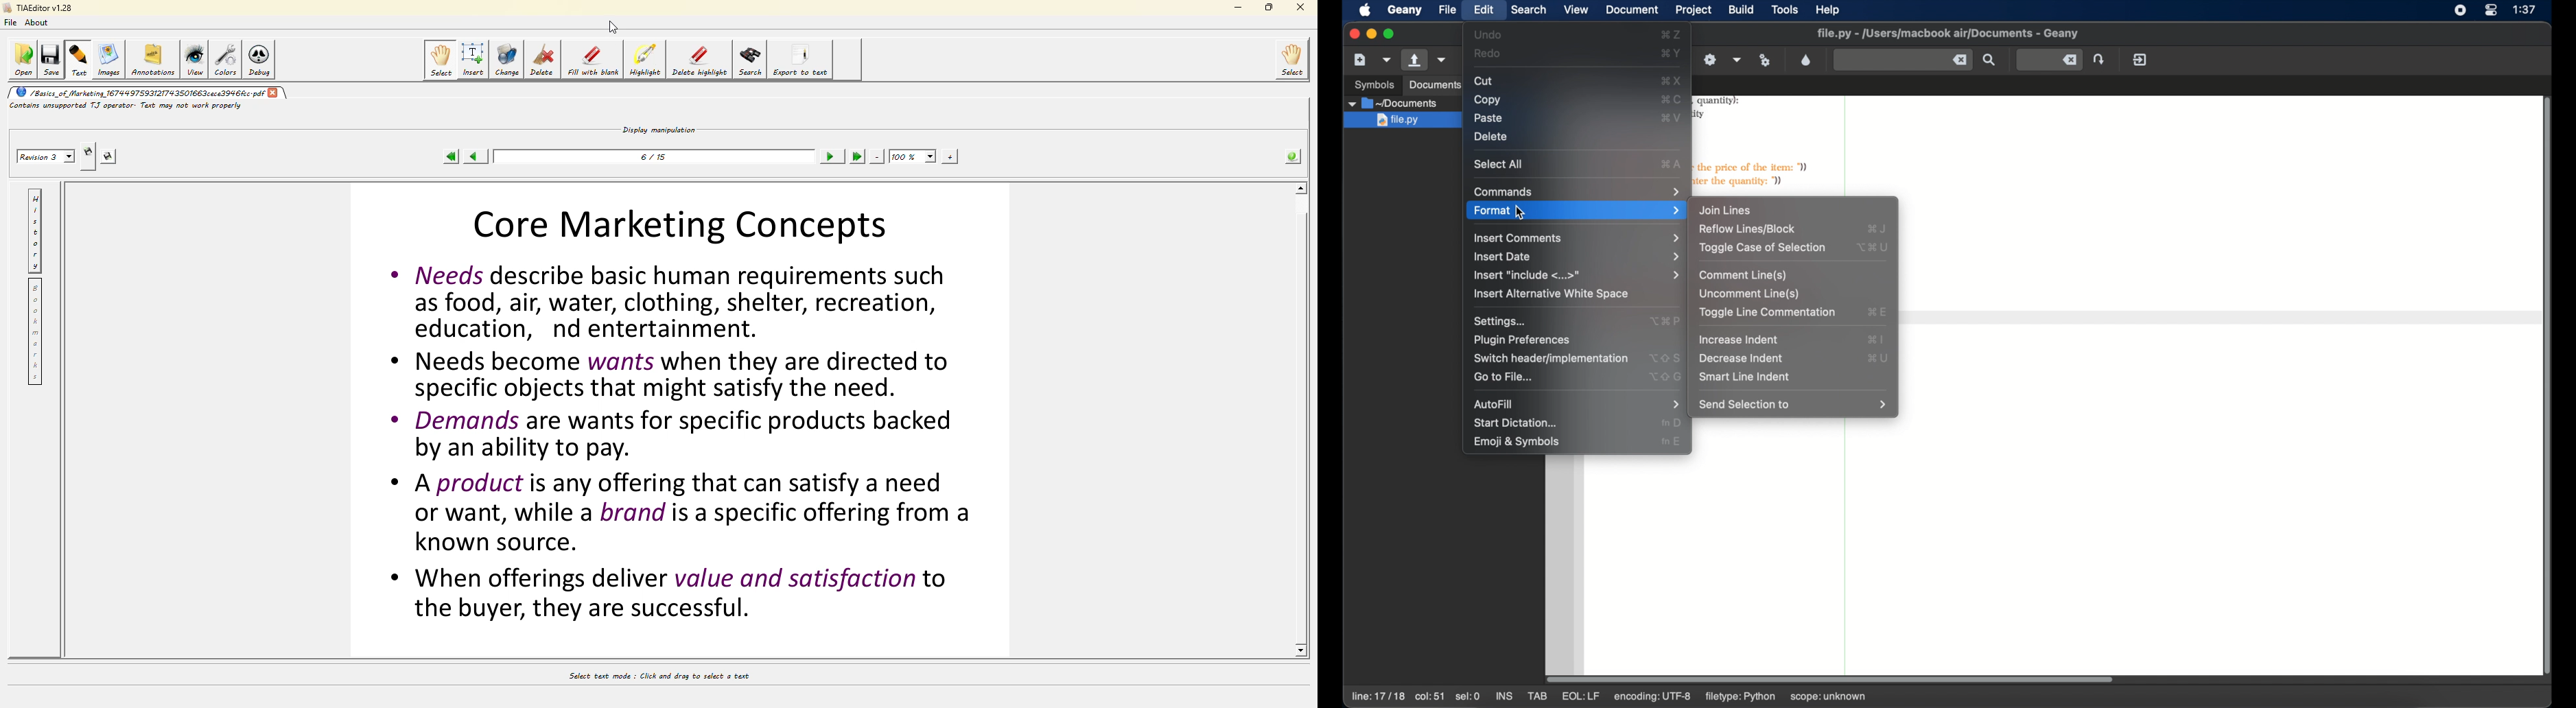 The width and height of the screenshot is (2576, 728). Describe the element at coordinates (1806, 60) in the screenshot. I see `color chooser dialog` at that location.